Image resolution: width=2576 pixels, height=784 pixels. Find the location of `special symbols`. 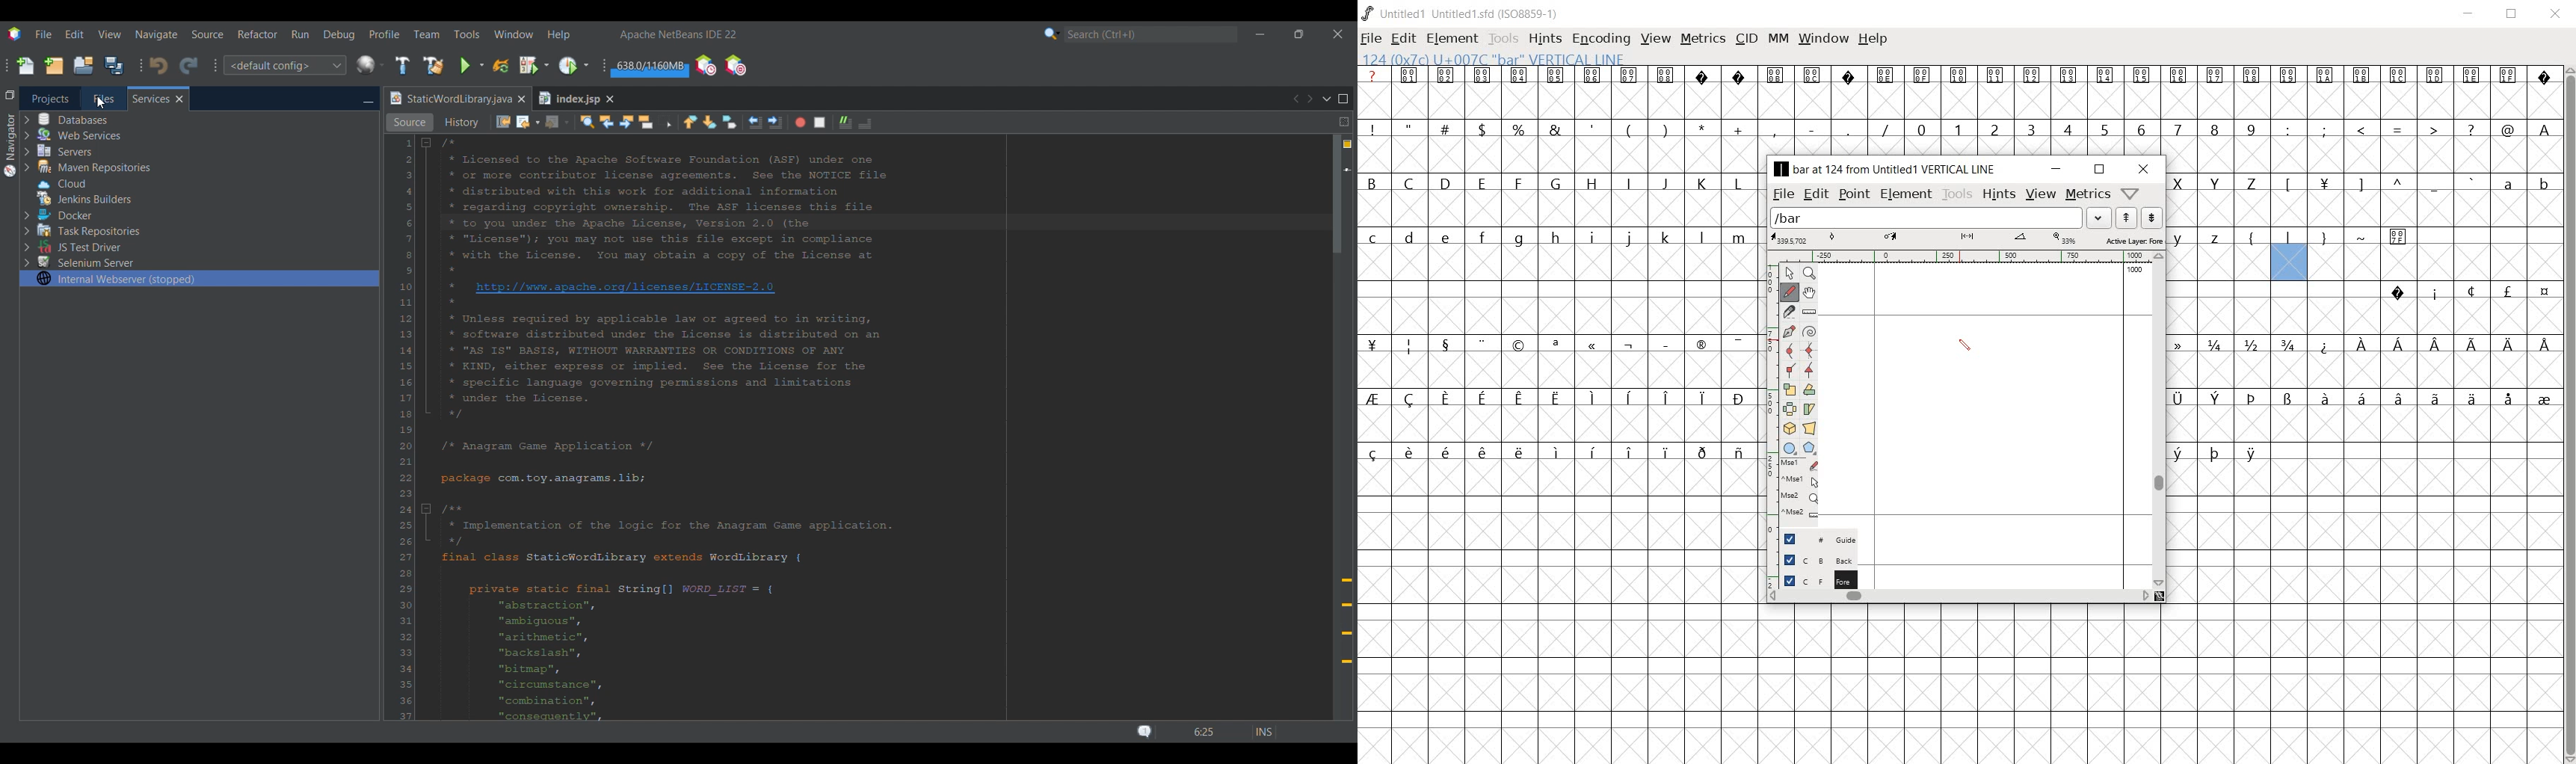

special symbols is located at coordinates (2463, 292).